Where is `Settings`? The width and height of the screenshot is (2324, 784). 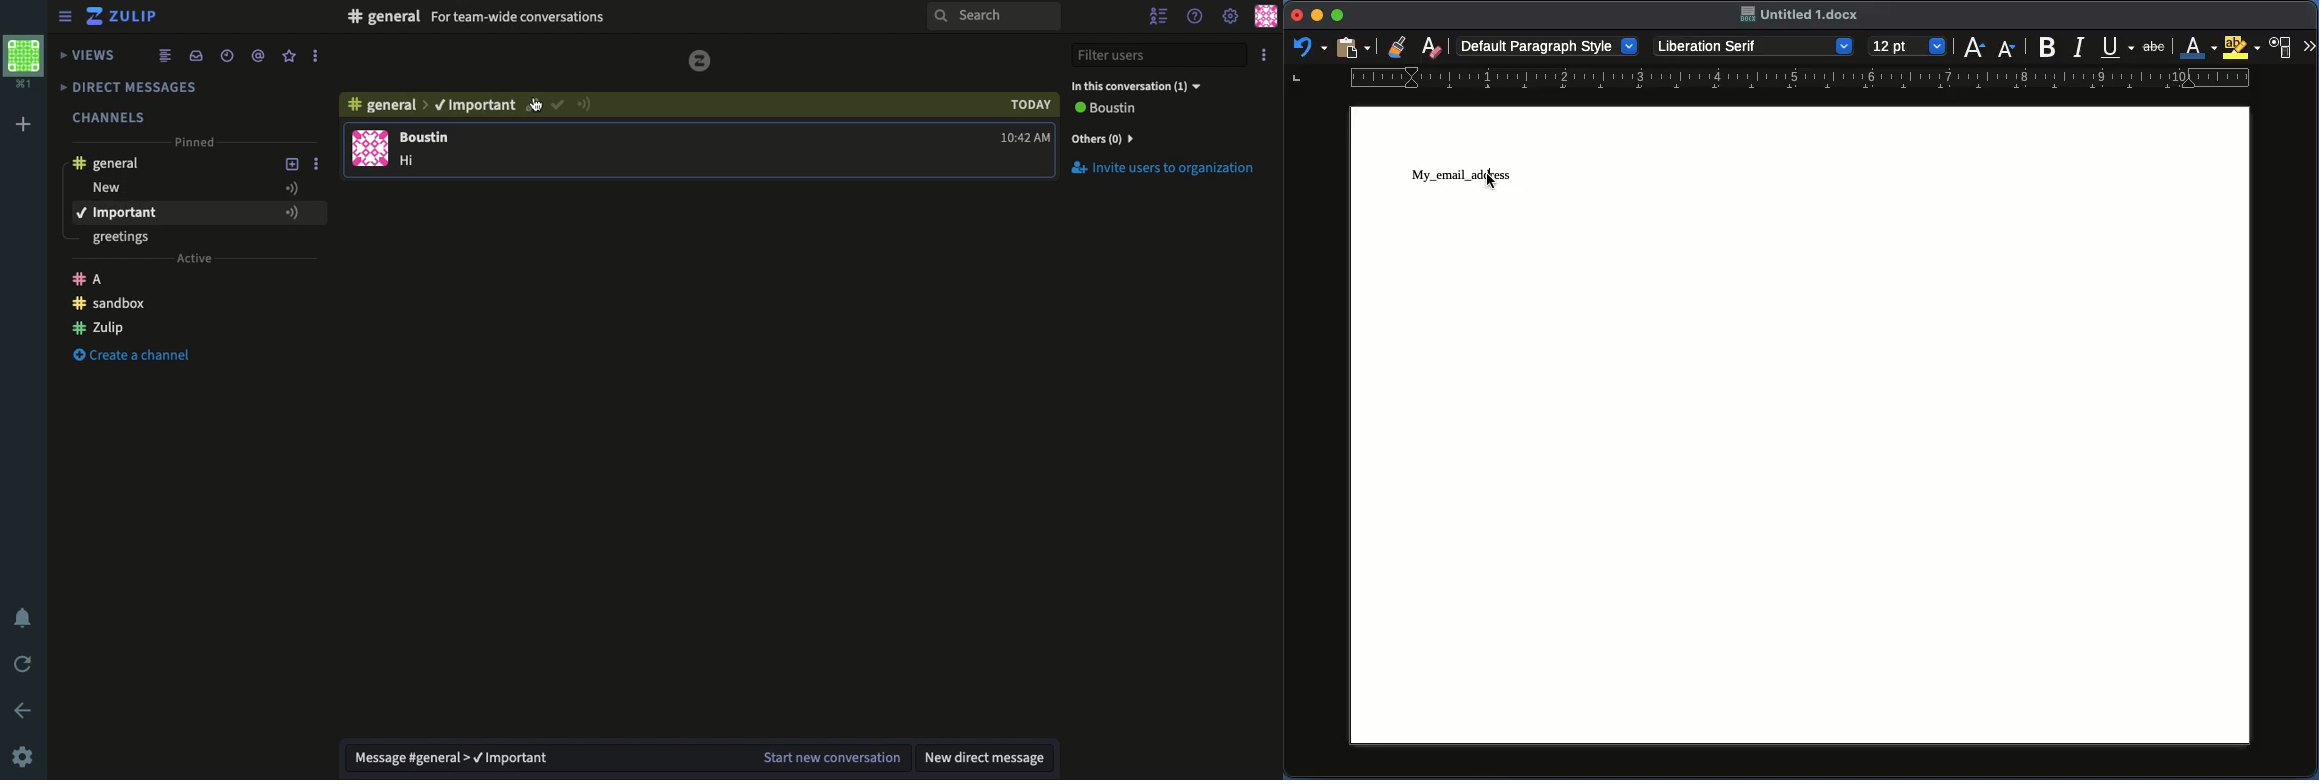
Settings is located at coordinates (25, 756).